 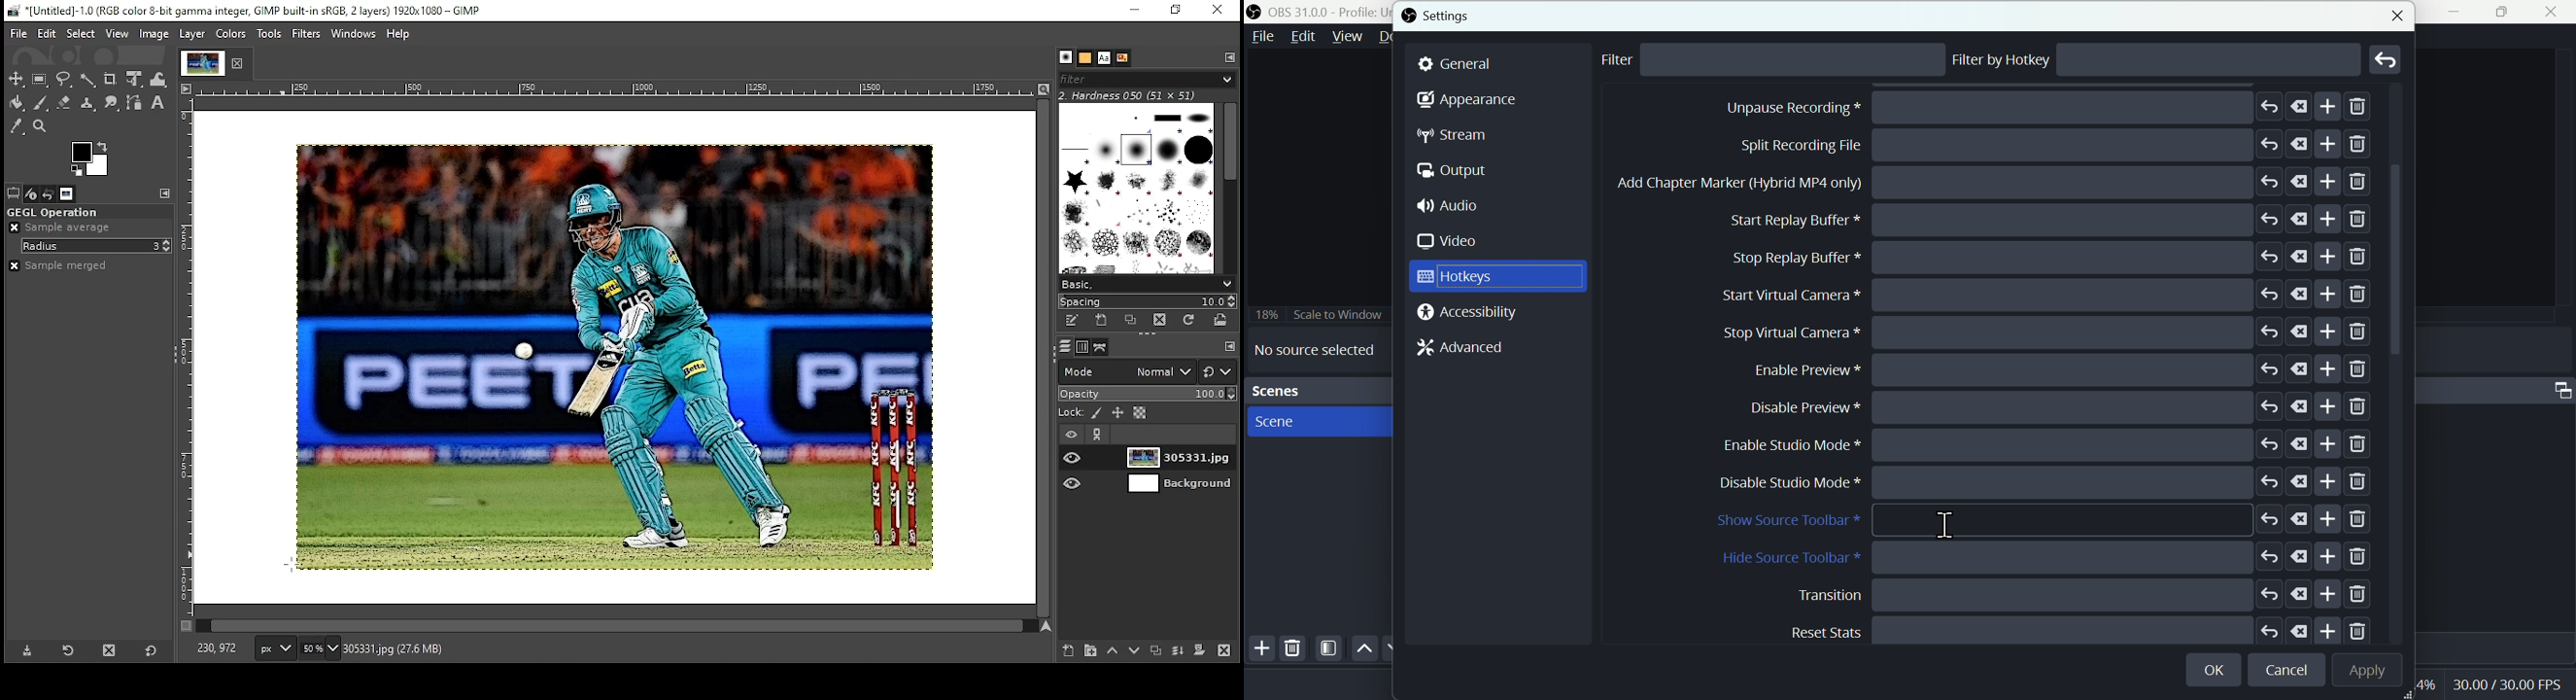 What do you see at coordinates (1264, 37) in the screenshot?
I see `file` at bounding box center [1264, 37].